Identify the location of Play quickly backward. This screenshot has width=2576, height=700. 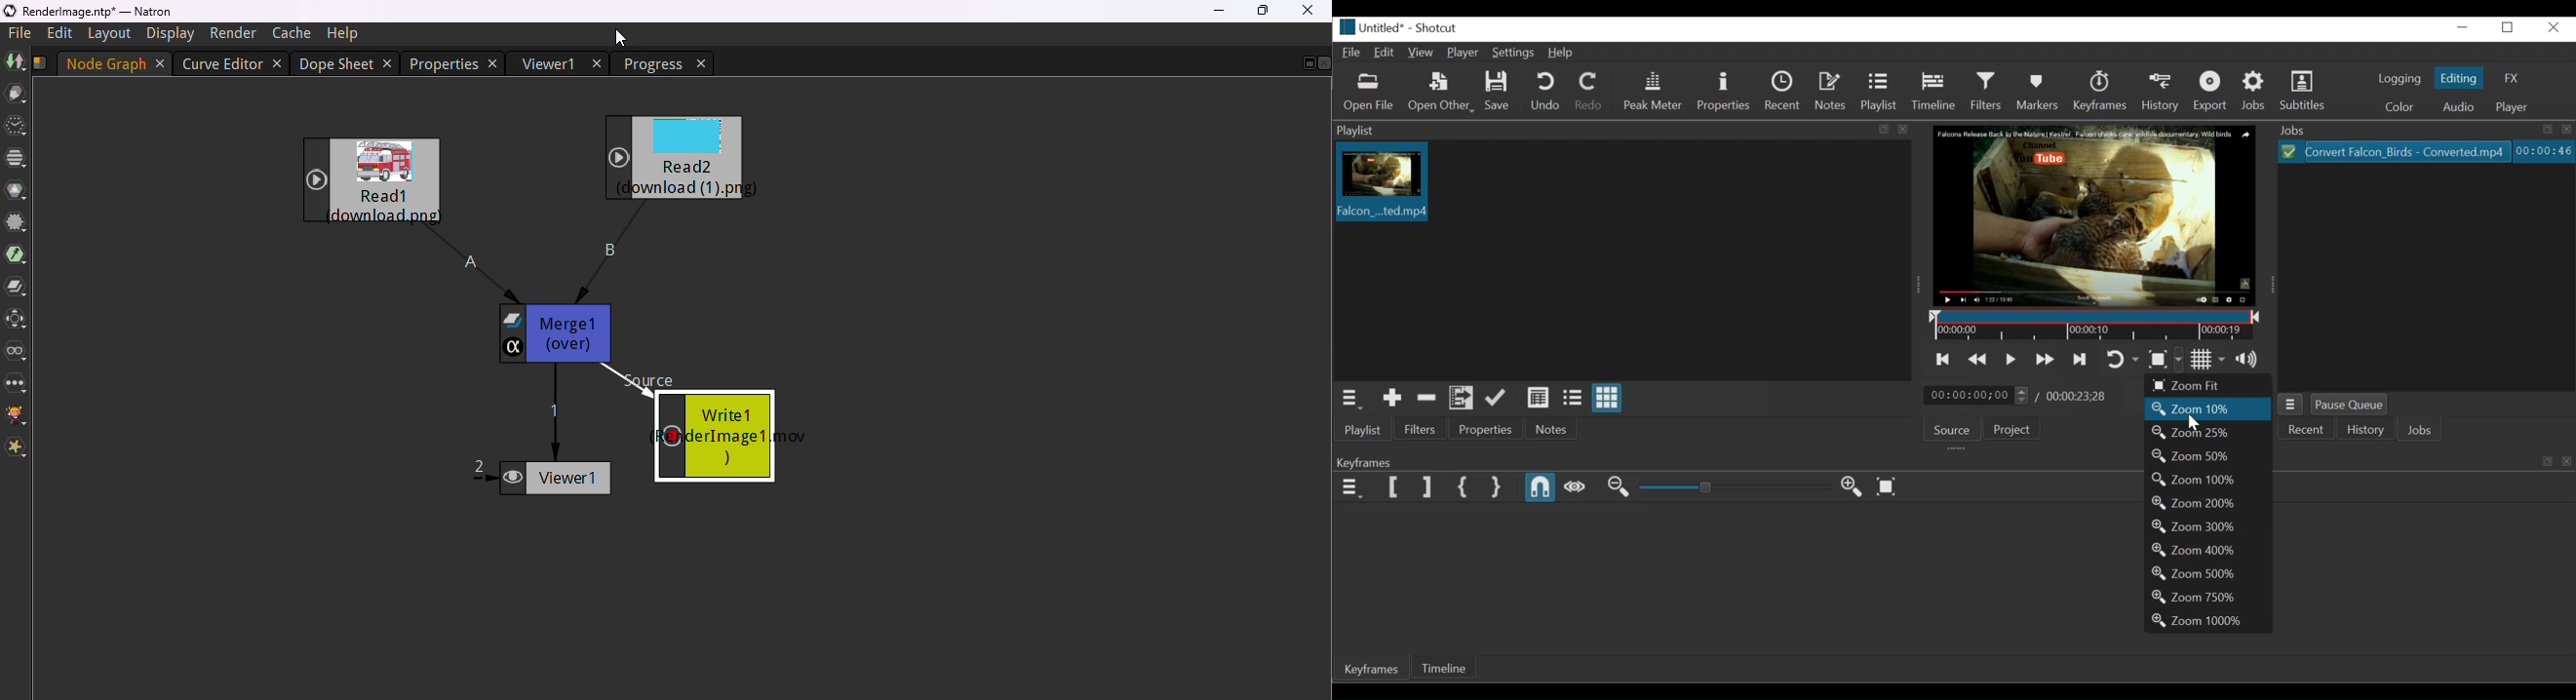
(1979, 360).